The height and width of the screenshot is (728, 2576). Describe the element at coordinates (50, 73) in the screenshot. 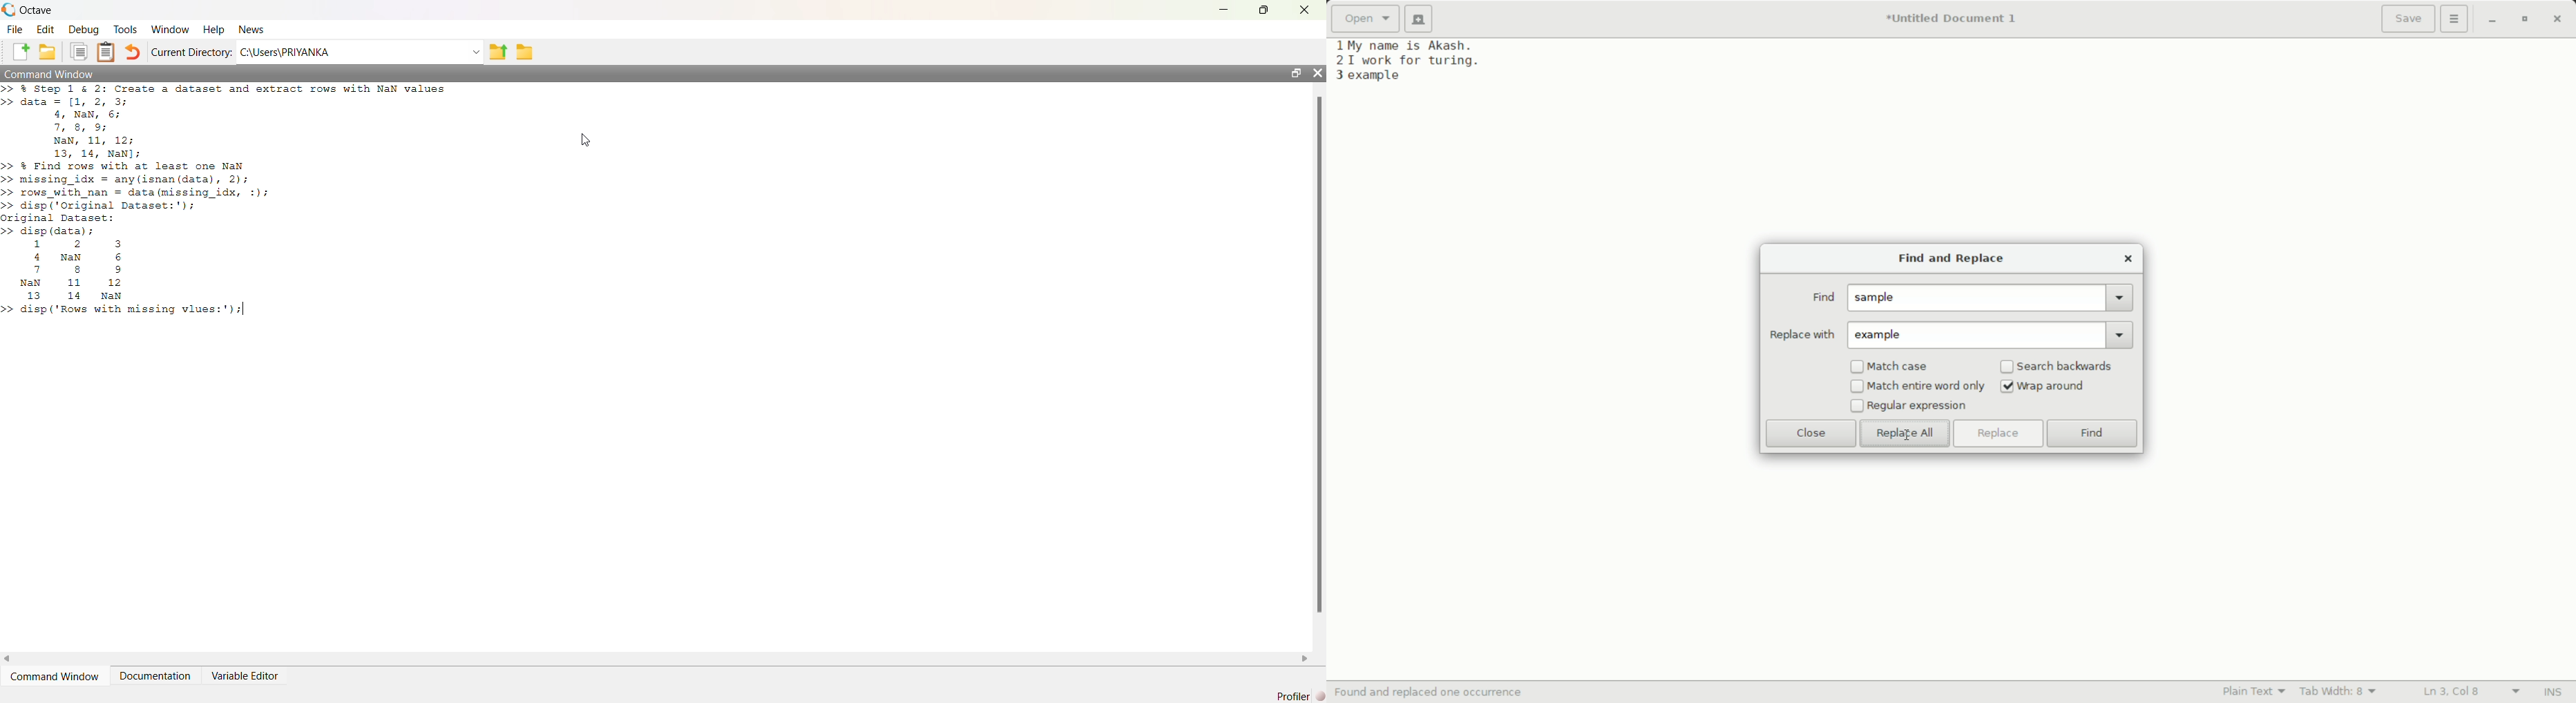

I see `Command Window` at that location.